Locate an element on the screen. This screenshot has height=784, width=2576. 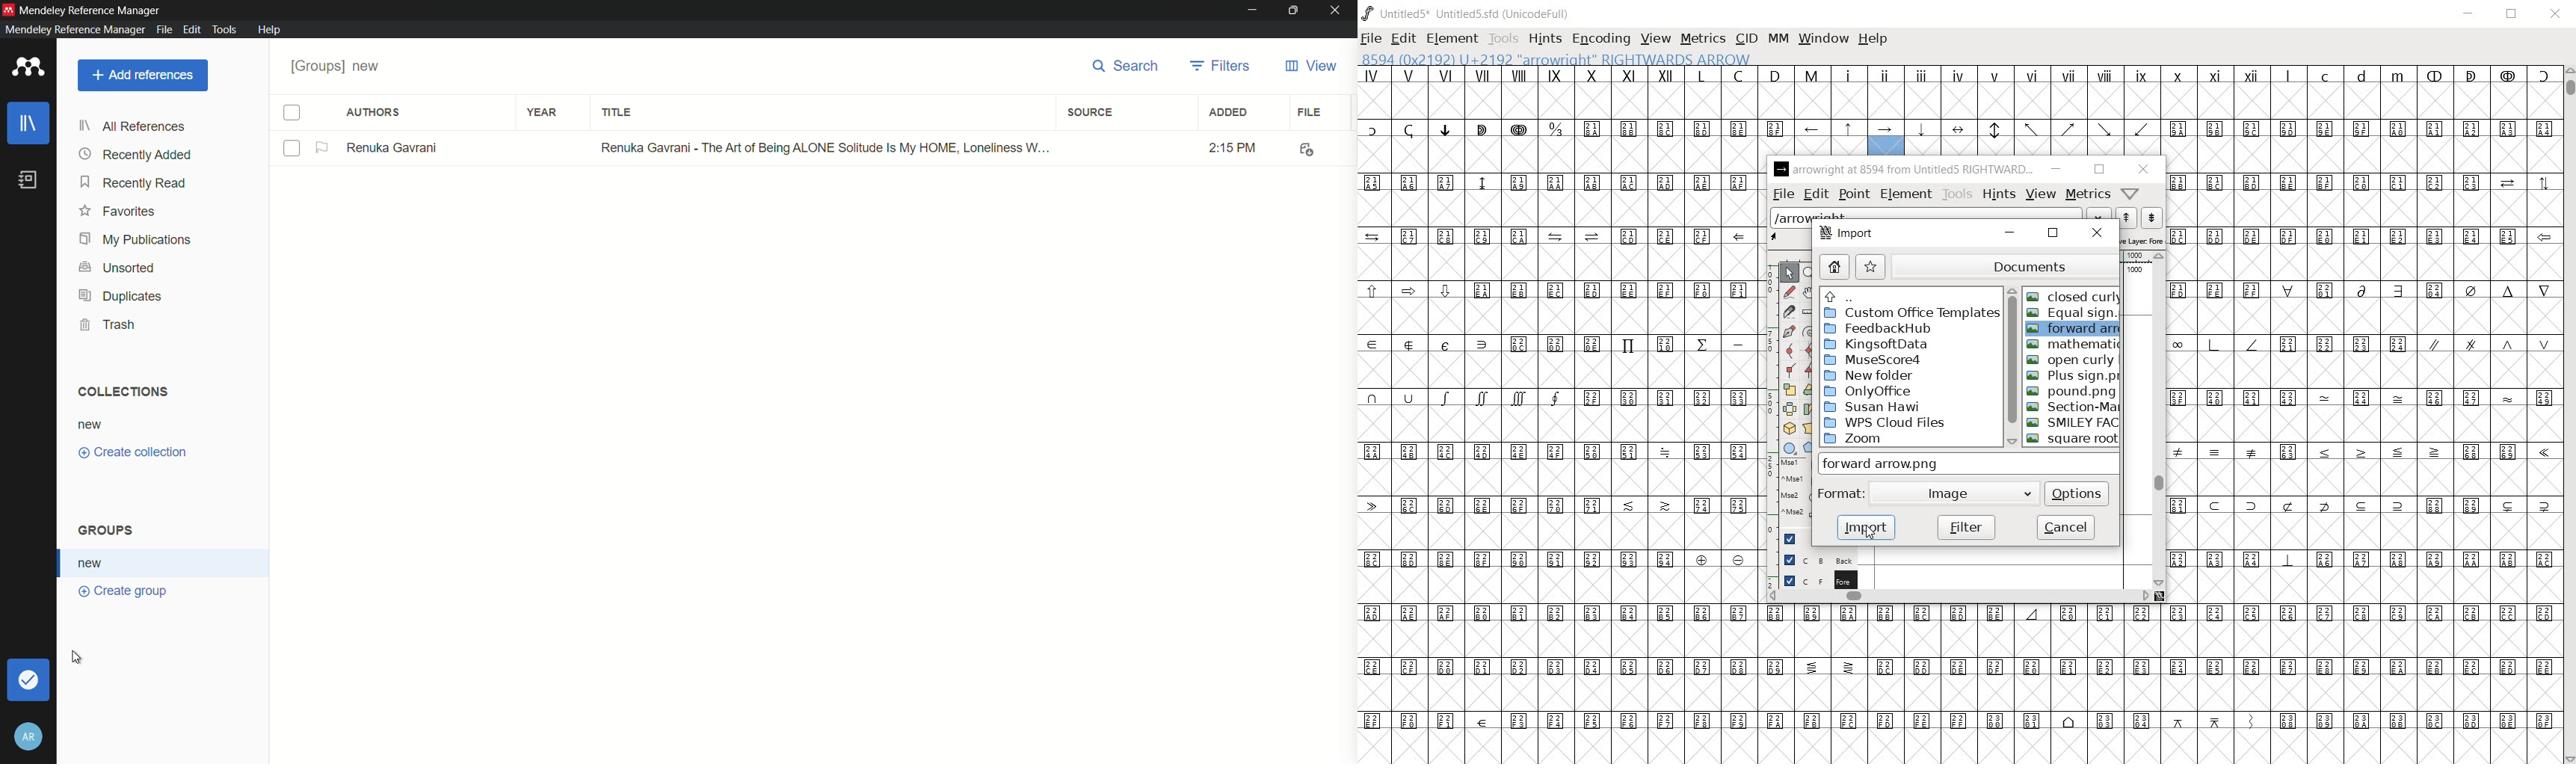
format is located at coordinates (1840, 494).